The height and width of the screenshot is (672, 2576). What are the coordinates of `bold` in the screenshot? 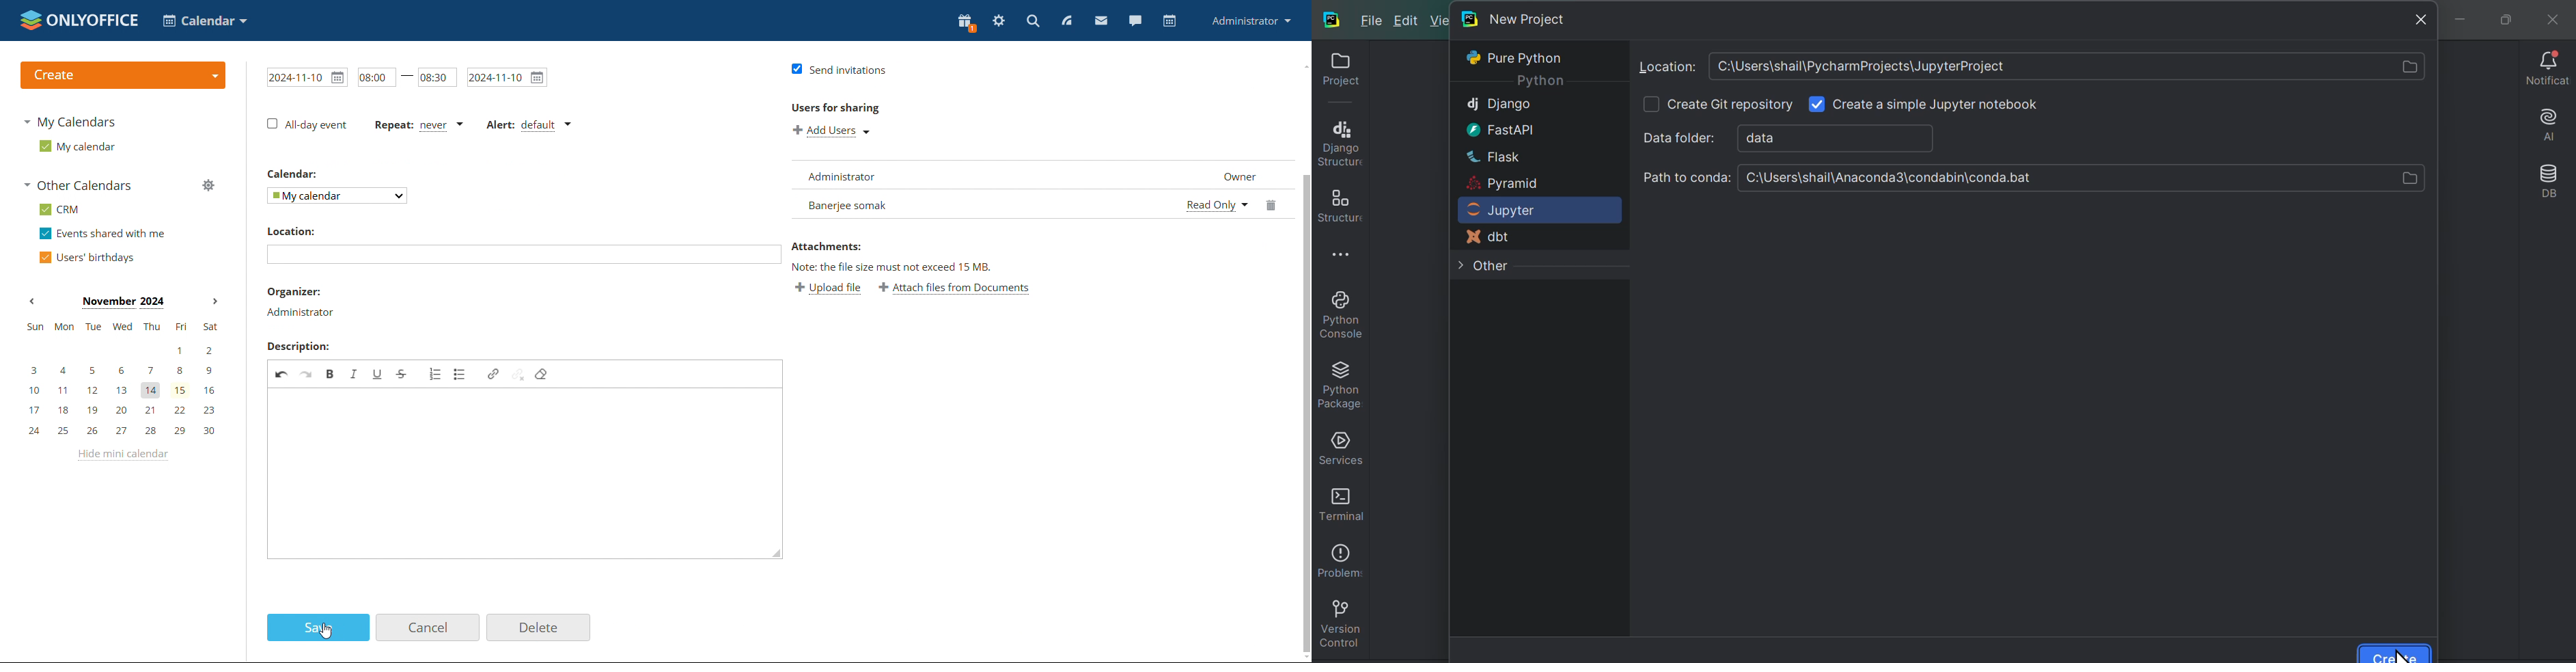 It's located at (331, 373).